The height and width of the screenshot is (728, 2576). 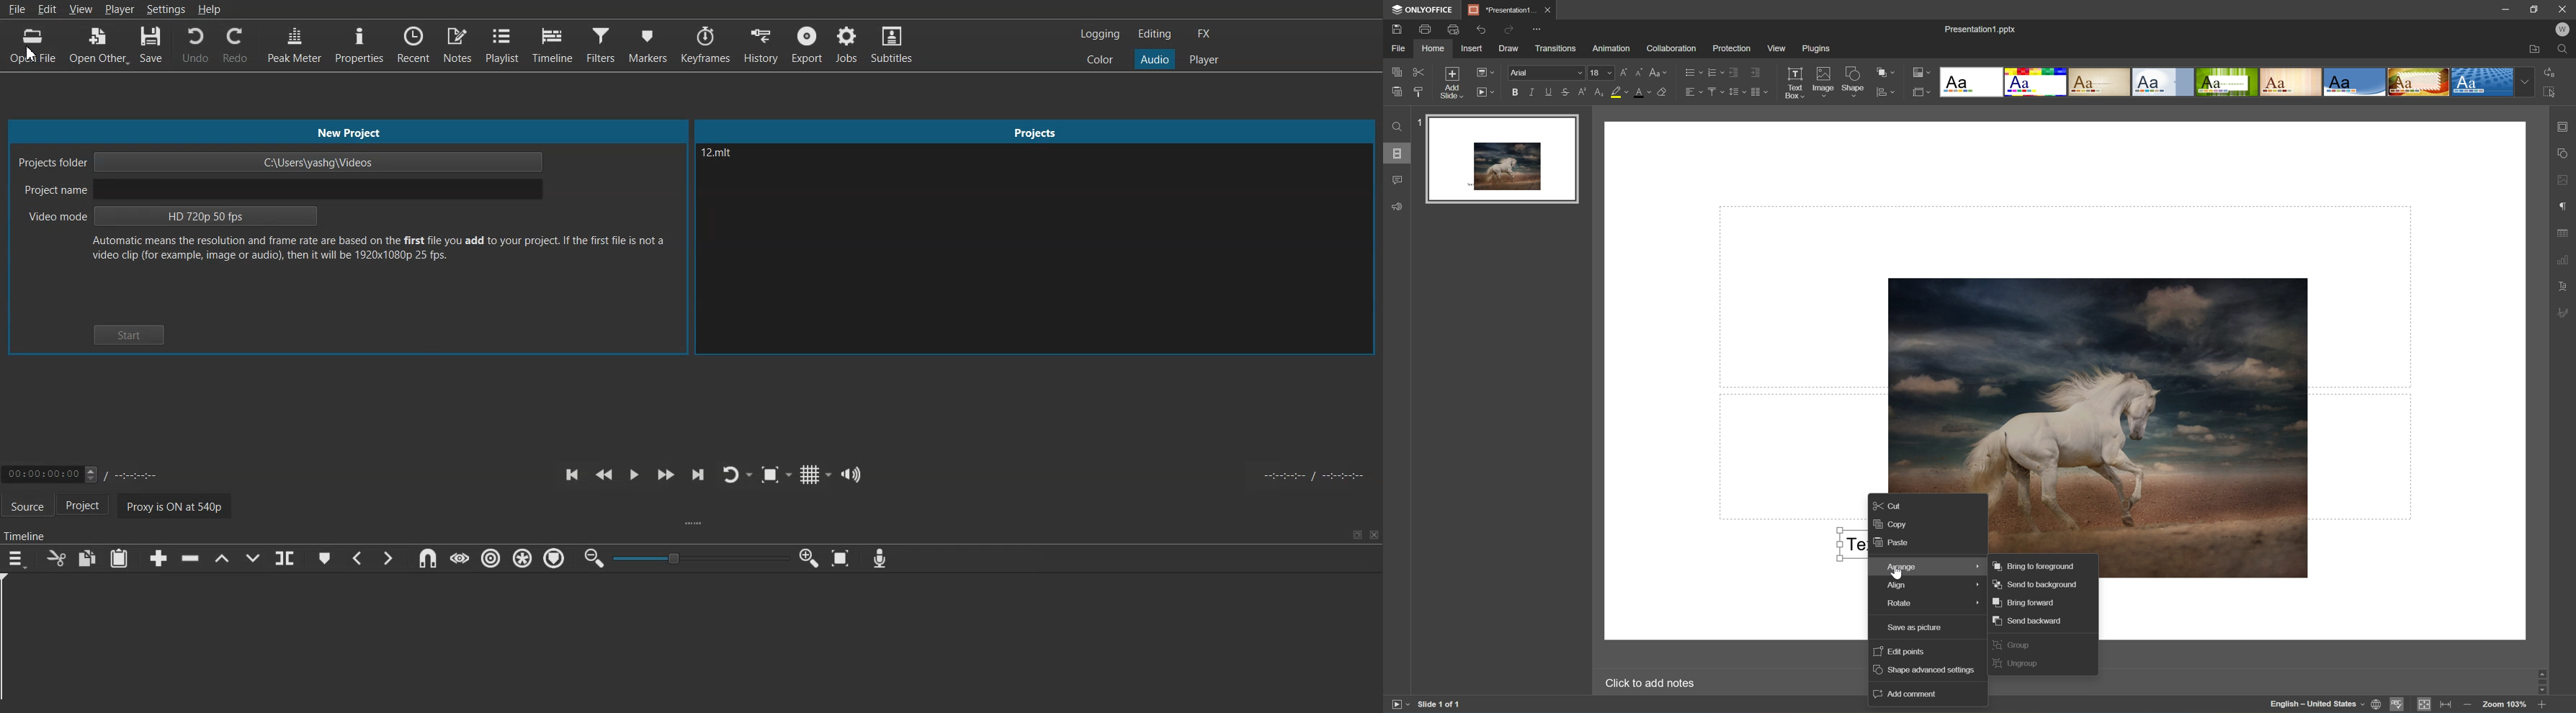 I want to click on Protection, so click(x=1731, y=48).